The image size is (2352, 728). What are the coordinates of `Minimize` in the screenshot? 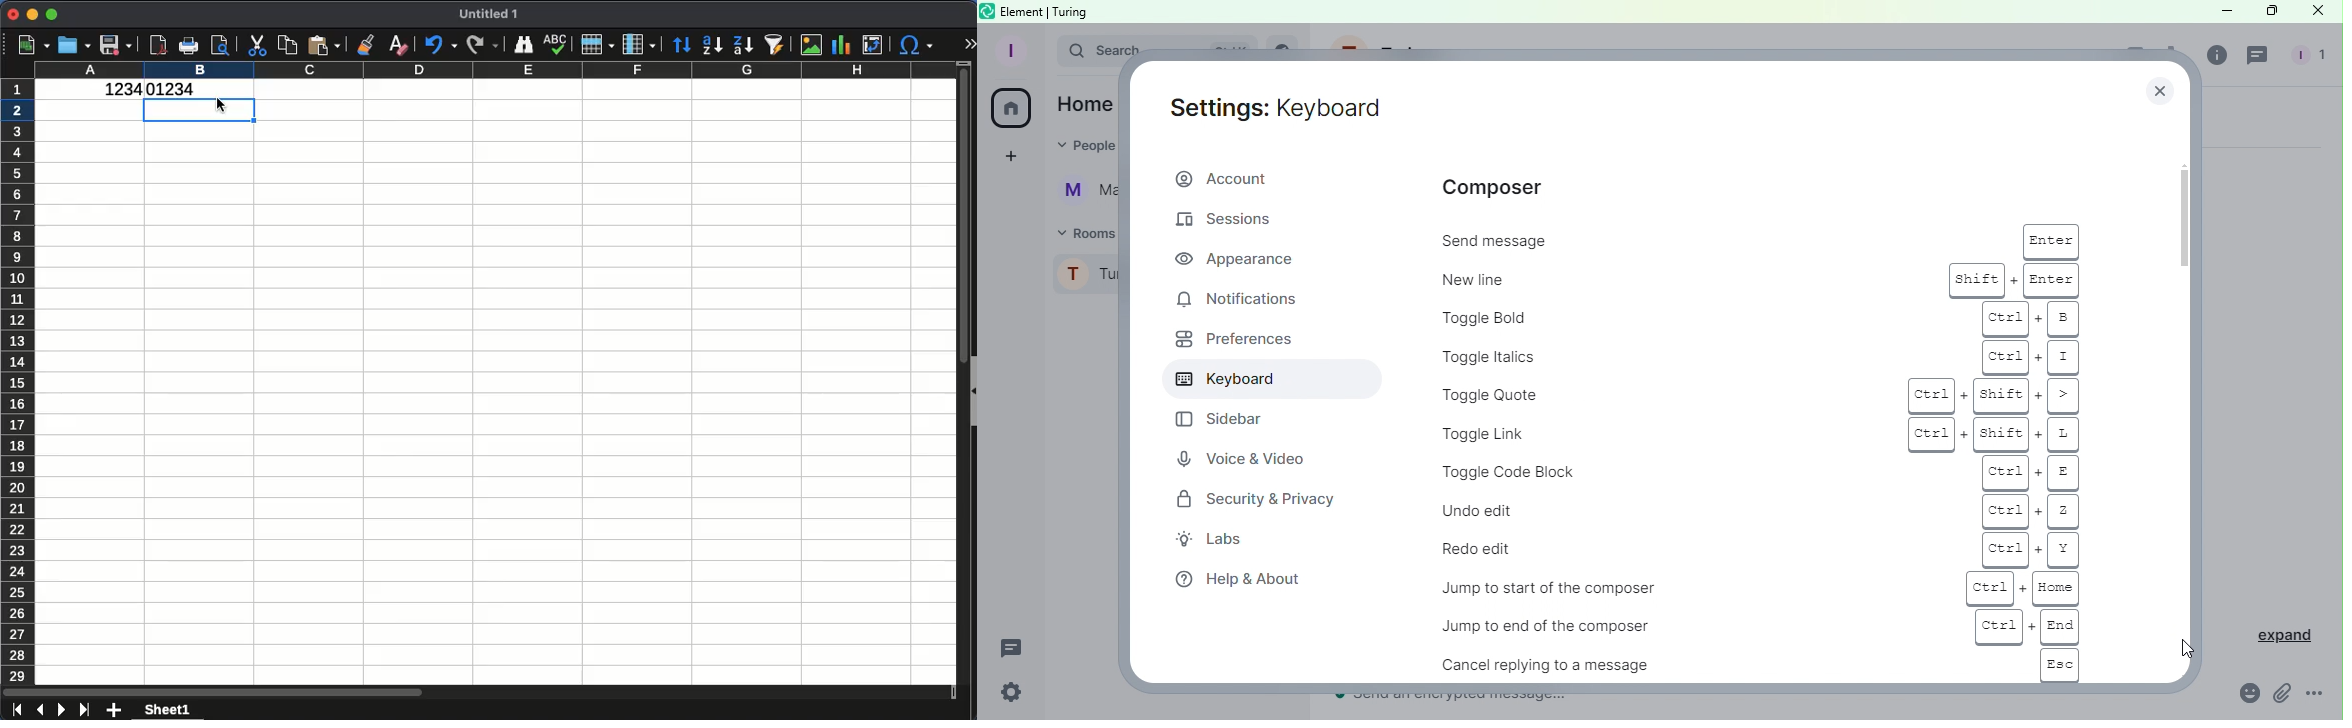 It's located at (2224, 10).